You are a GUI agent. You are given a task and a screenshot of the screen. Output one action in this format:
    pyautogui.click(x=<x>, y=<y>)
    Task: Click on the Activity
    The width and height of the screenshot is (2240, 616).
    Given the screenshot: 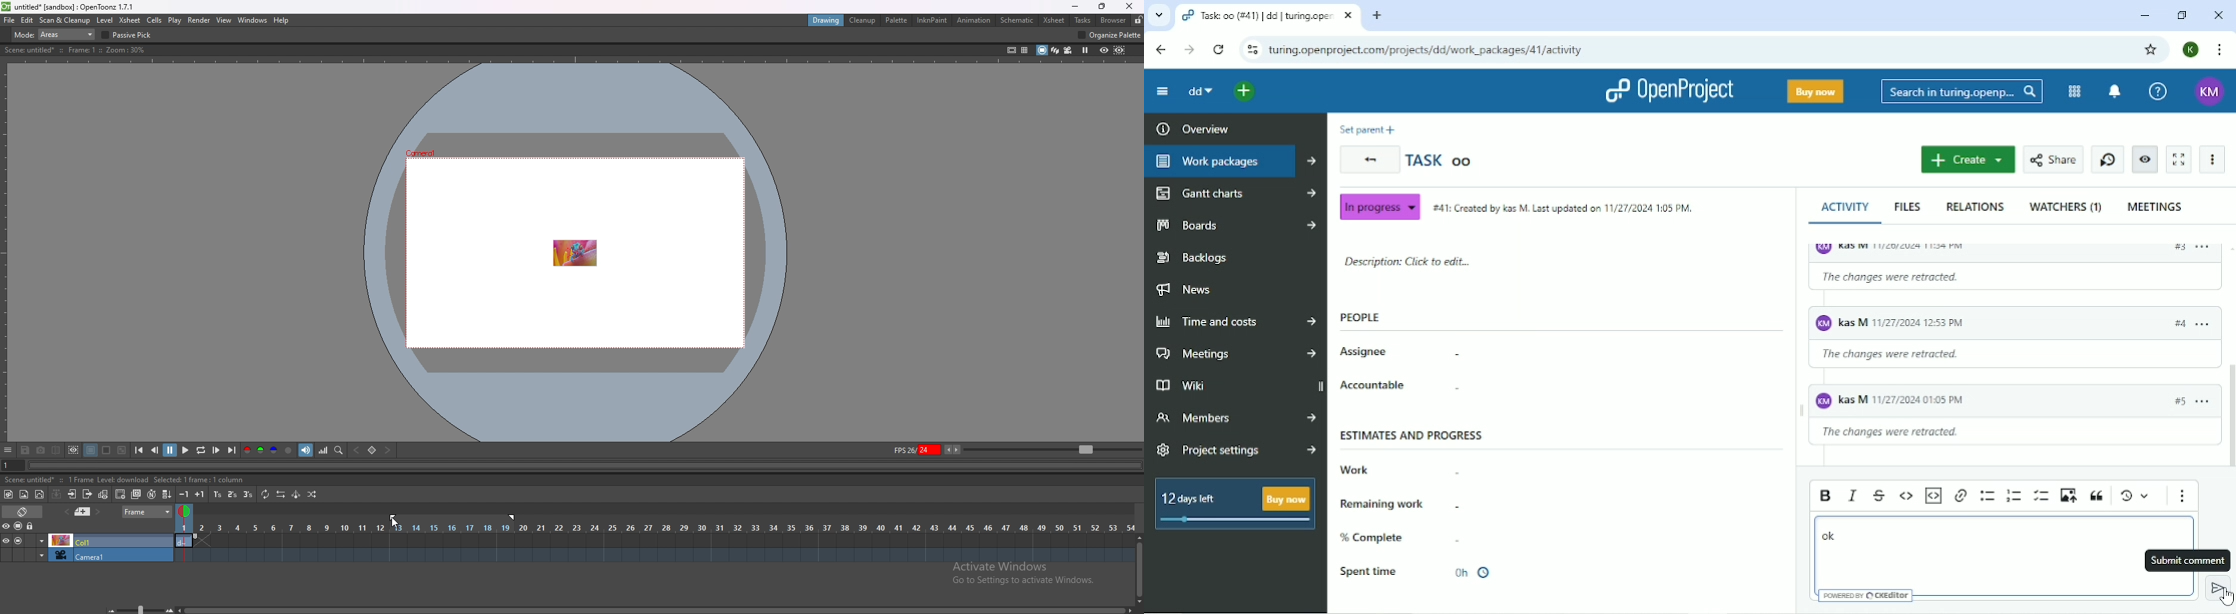 What is the action you would take?
    pyautogui.click(x=1849, y=207)
    